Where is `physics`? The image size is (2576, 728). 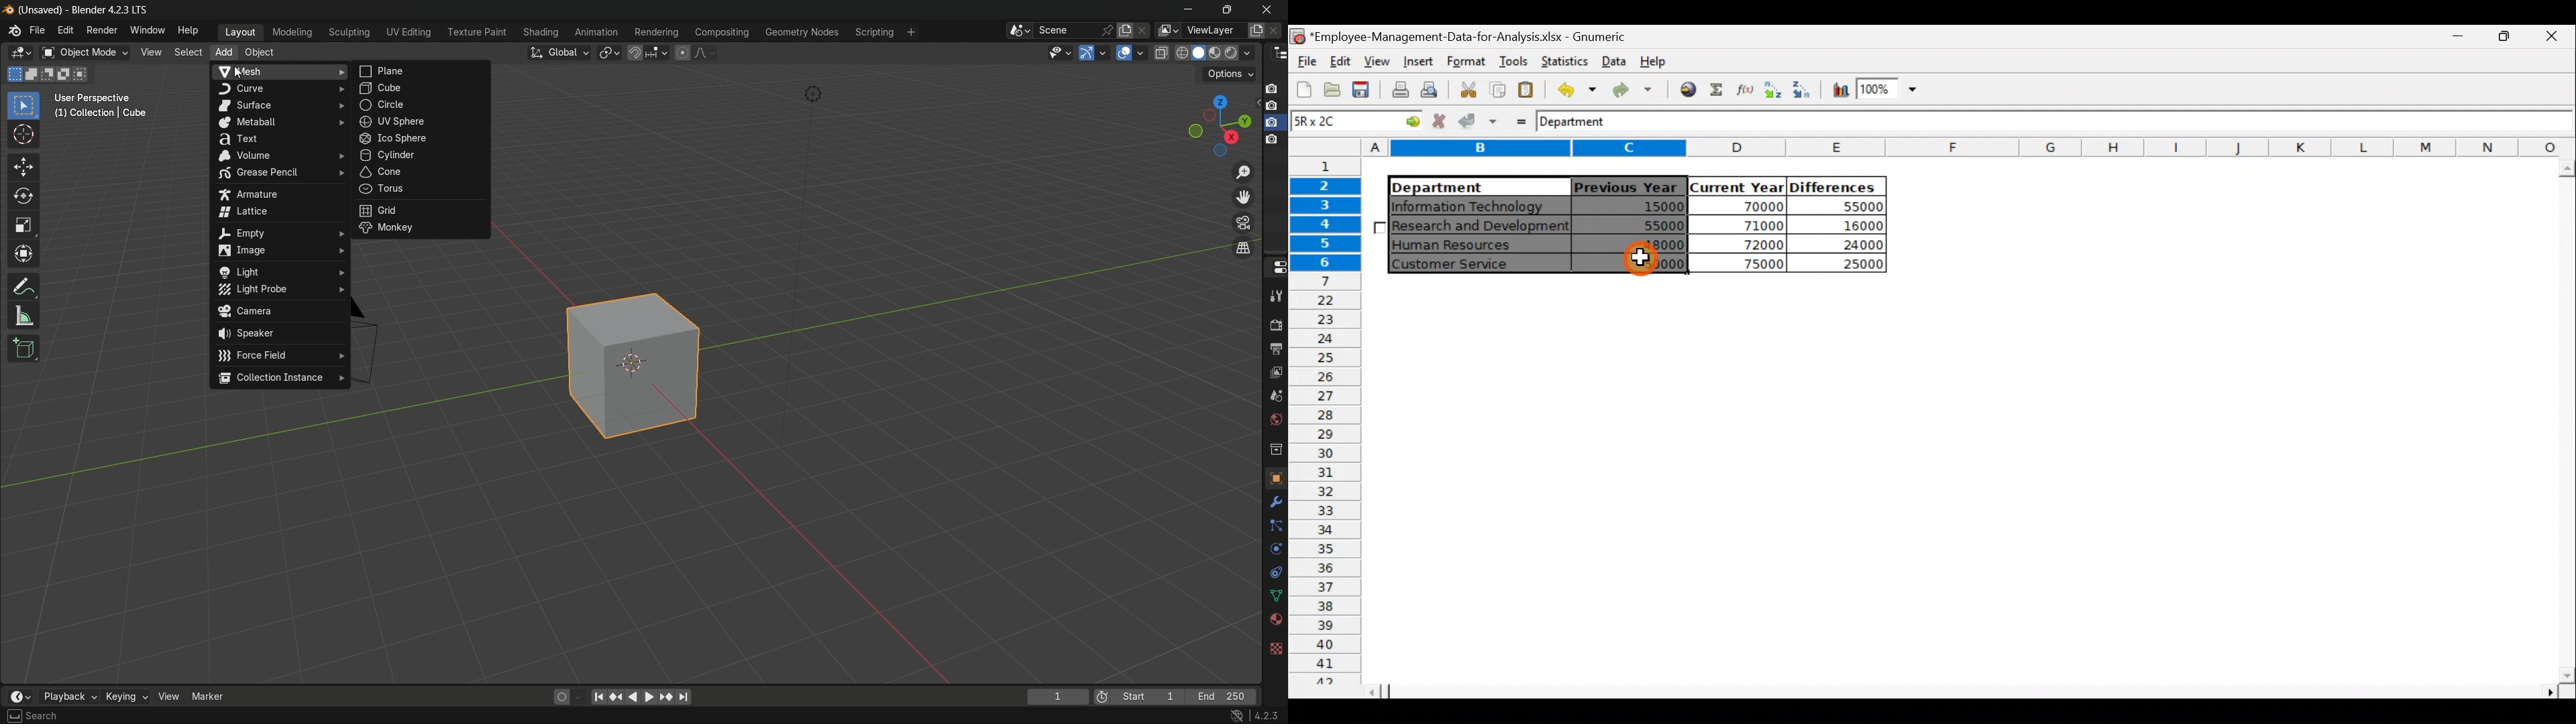
physics is located at coordinates (1275, 550).